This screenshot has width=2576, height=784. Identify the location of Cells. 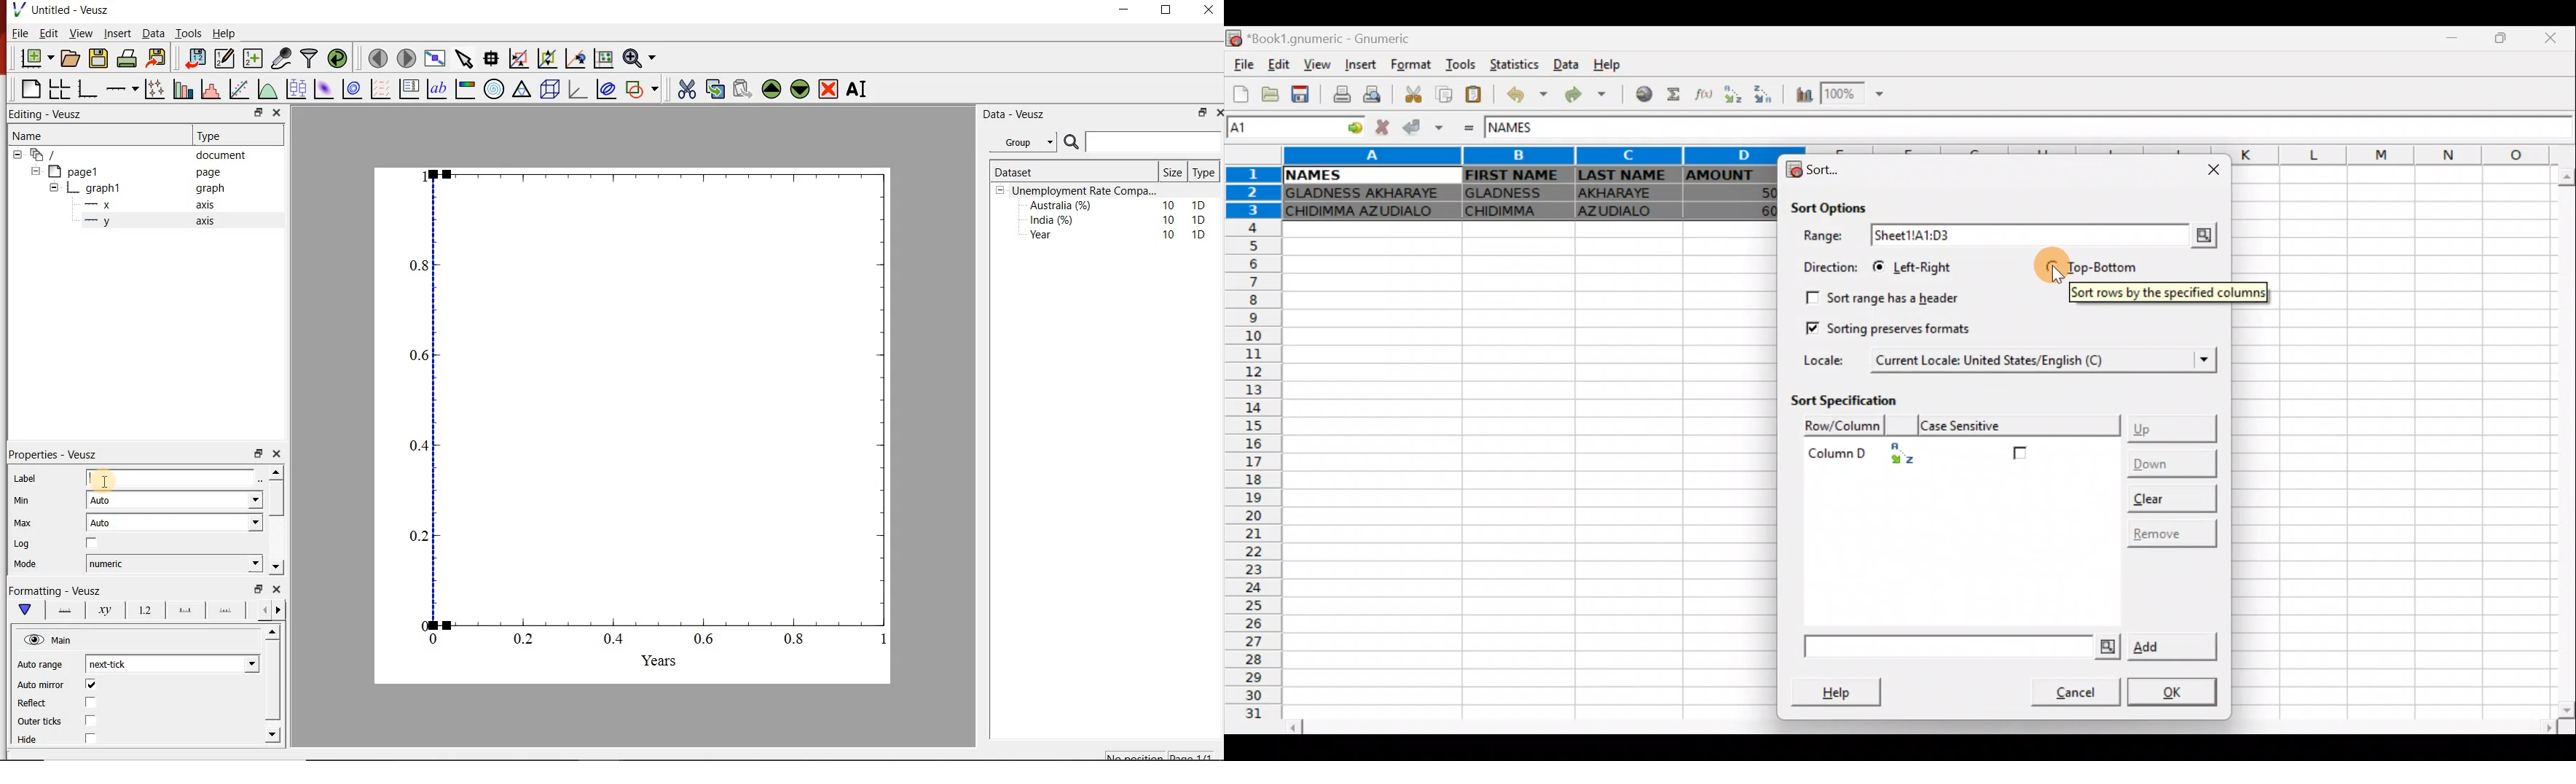
(1523, 472).